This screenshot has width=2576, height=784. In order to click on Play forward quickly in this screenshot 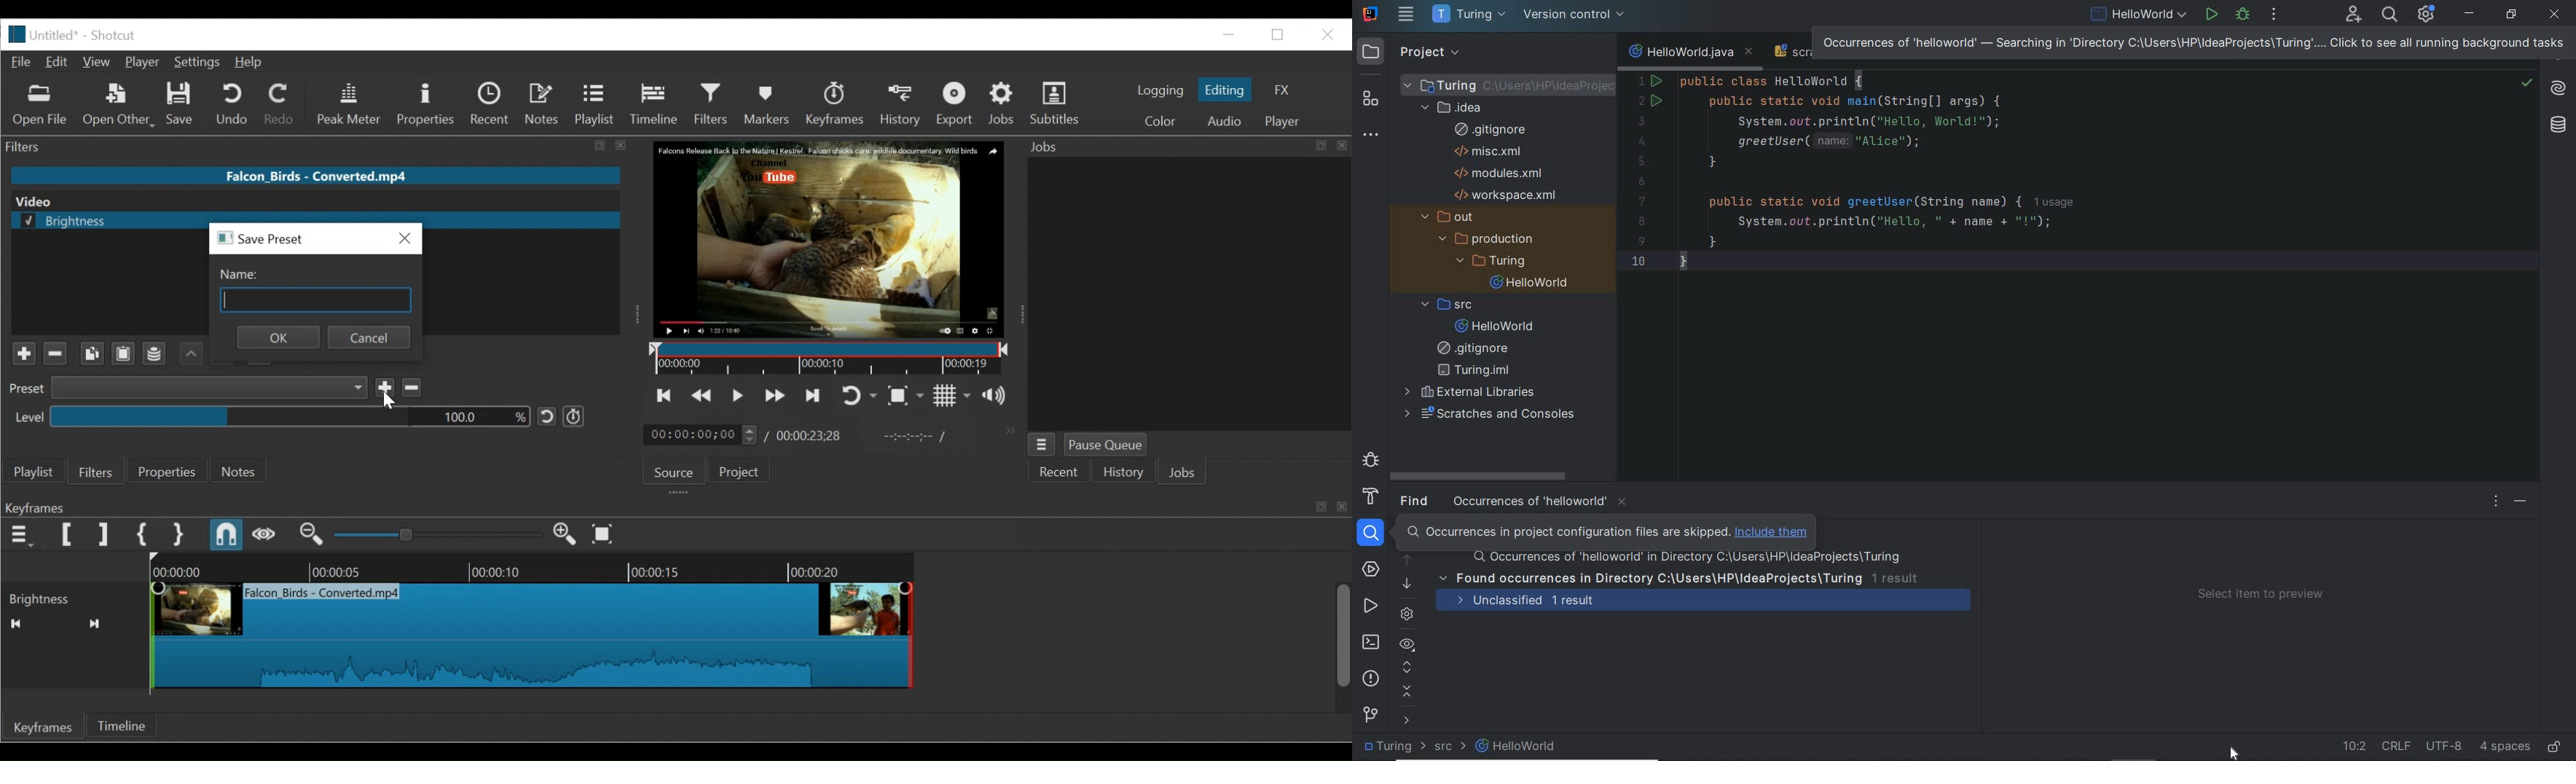, I will do `click(772, 396)`.